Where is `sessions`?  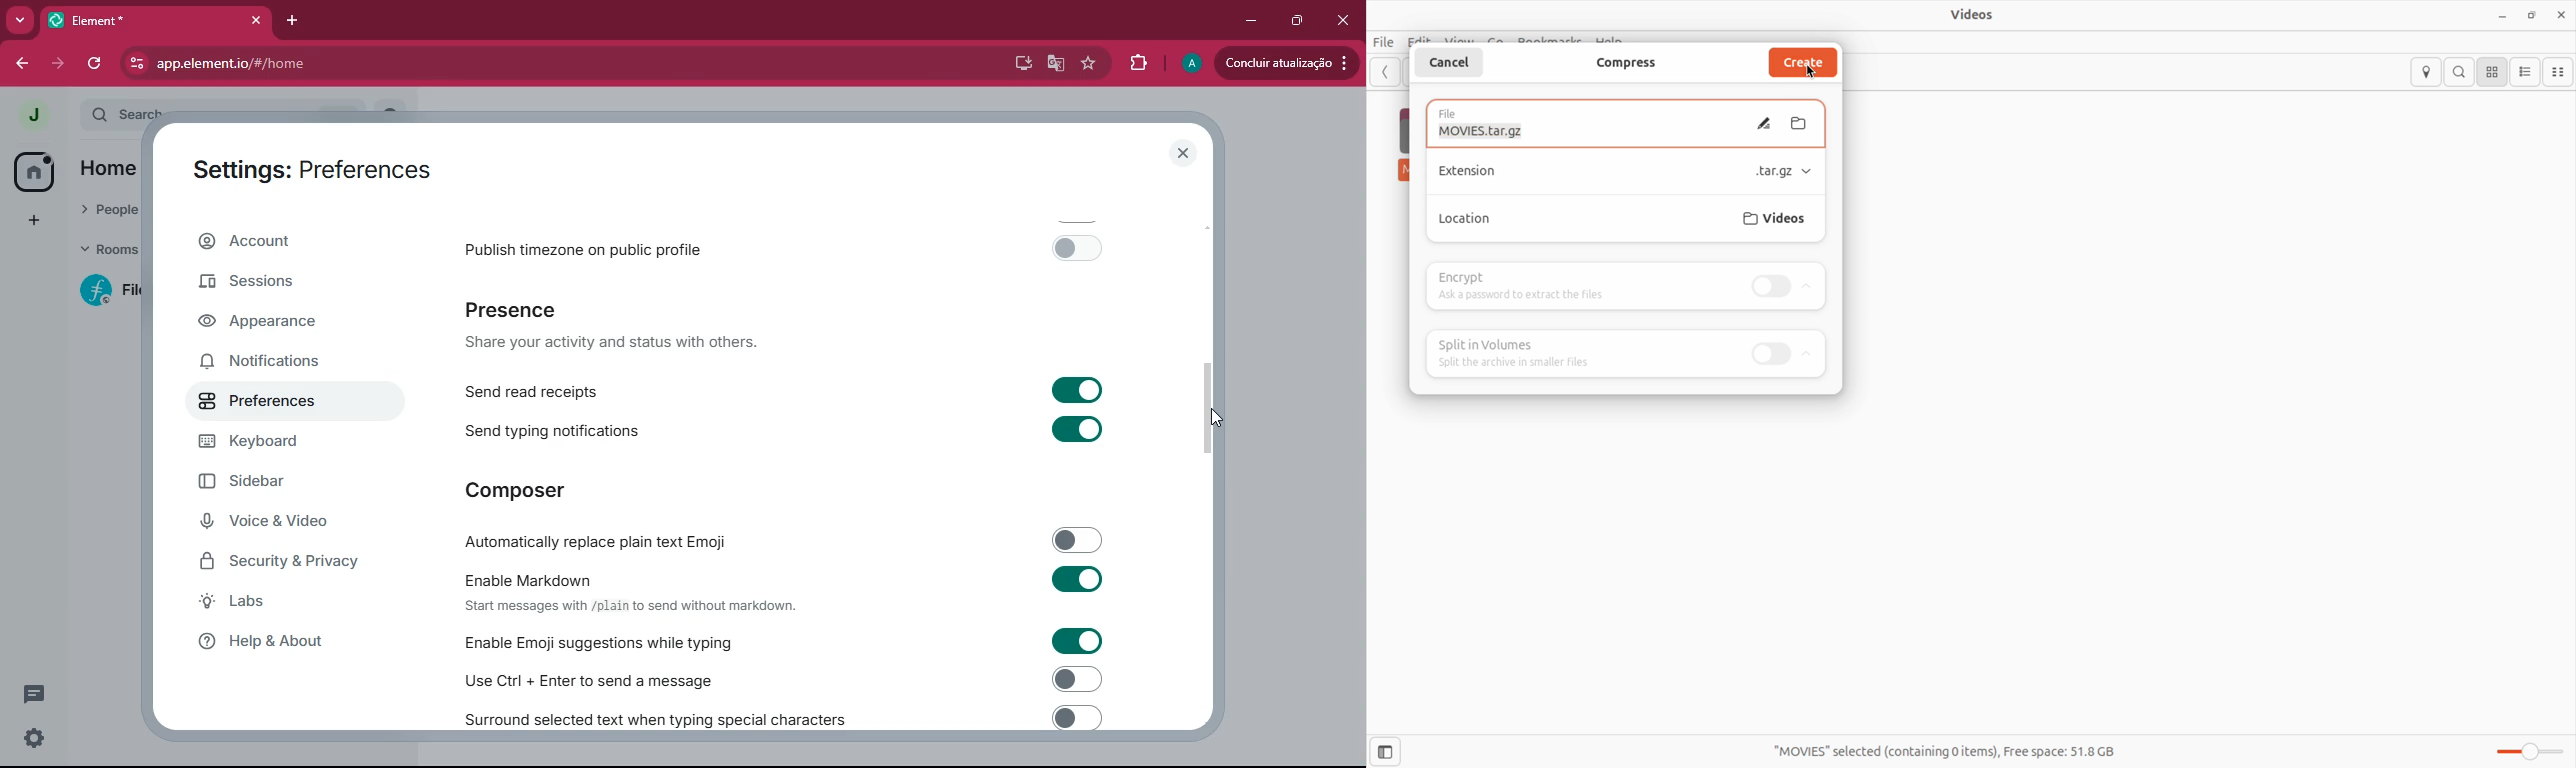 sessions is located at coordinates (254, 288).